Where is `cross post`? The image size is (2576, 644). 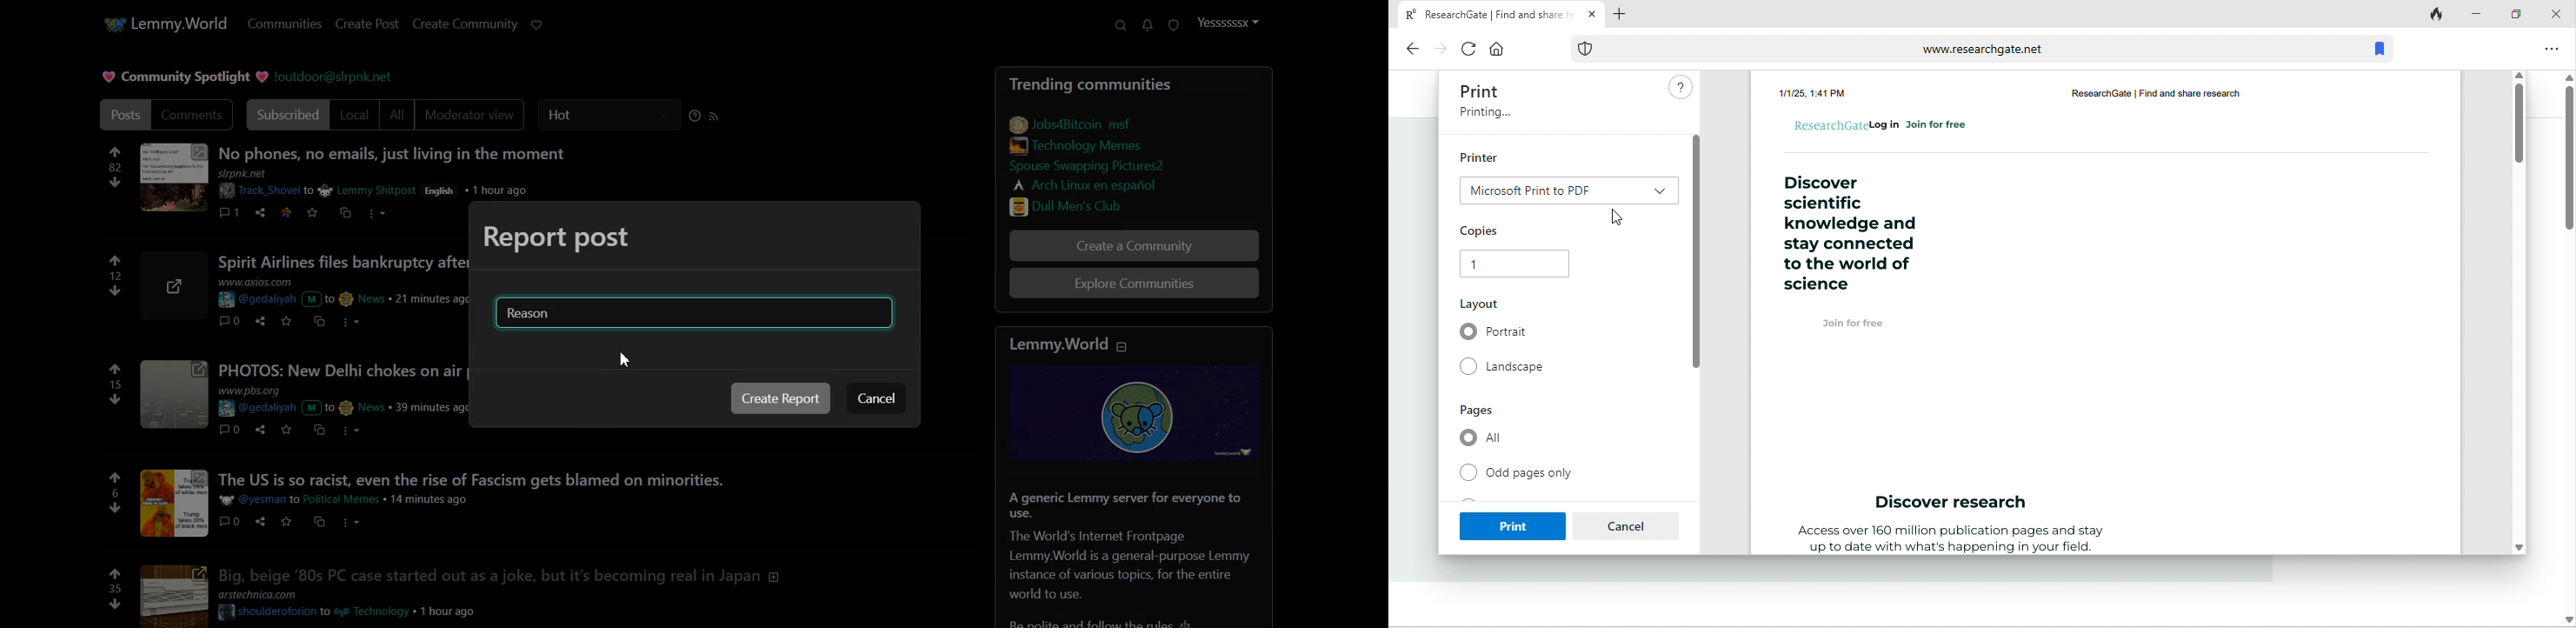 cross post is located at coordinates (344, 212).